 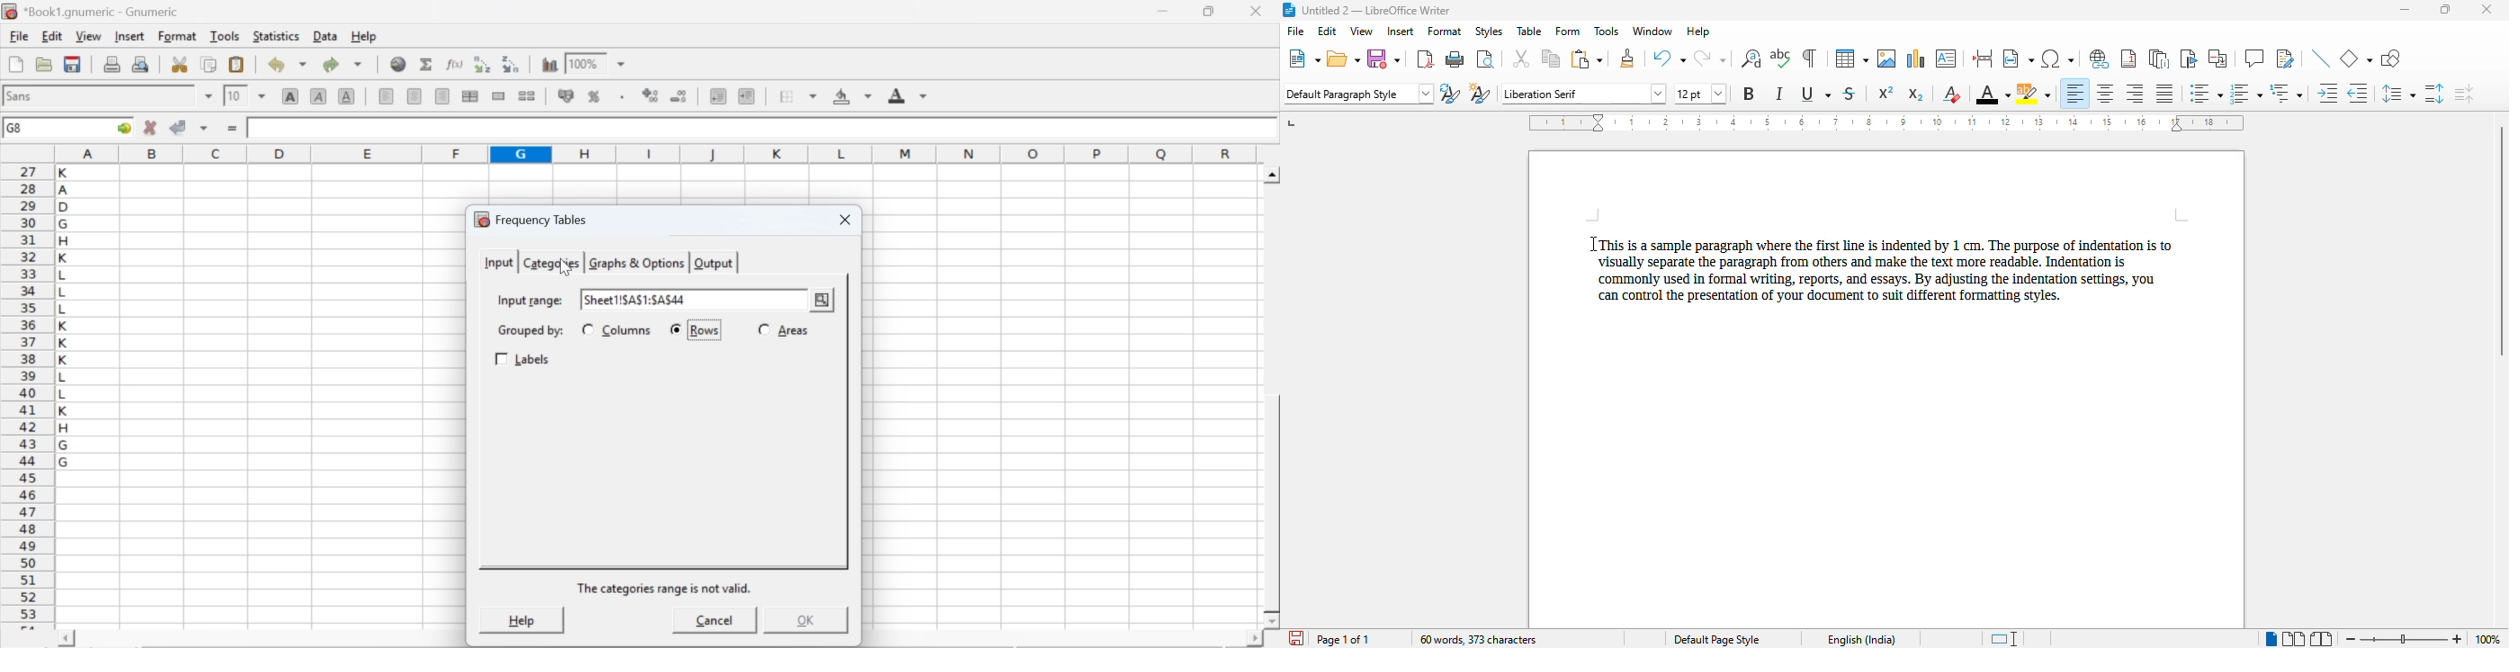 What do you see at coordinates (52, 36) in the screenshot?
I see `edit` at bounding box center [52, 36].